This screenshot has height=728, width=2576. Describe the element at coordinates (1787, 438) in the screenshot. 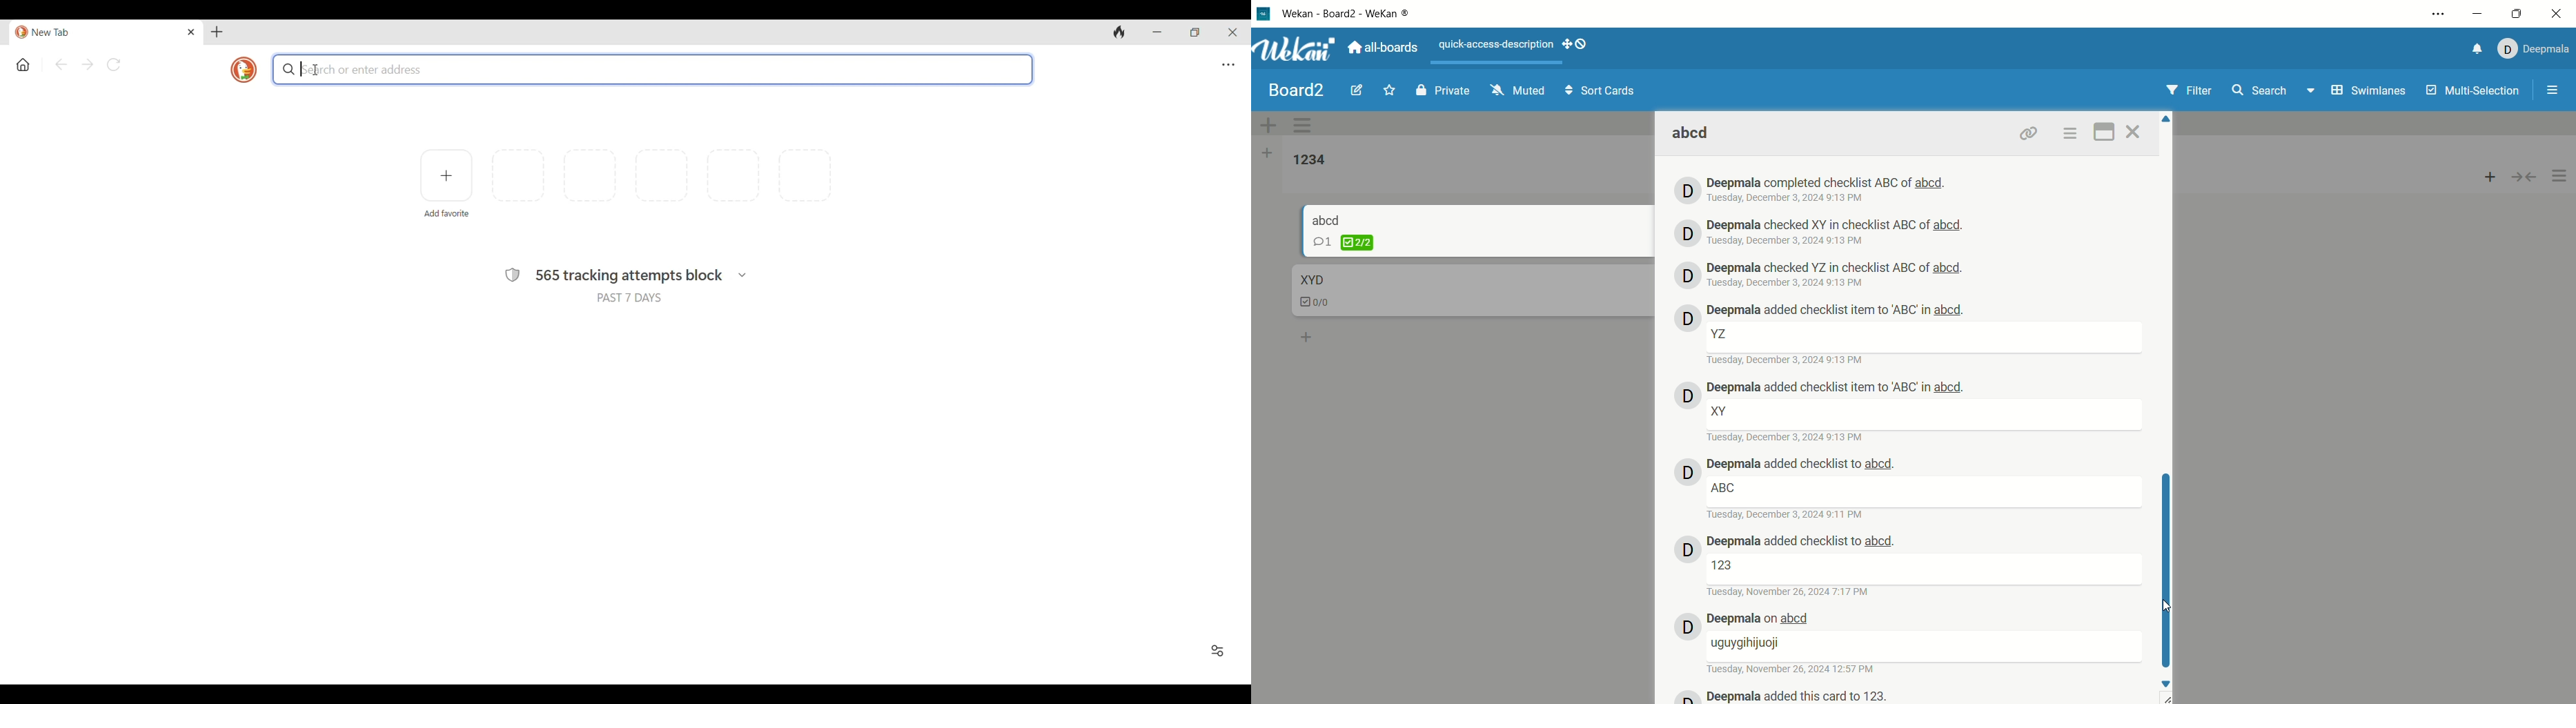

I see `date and time` at that location.